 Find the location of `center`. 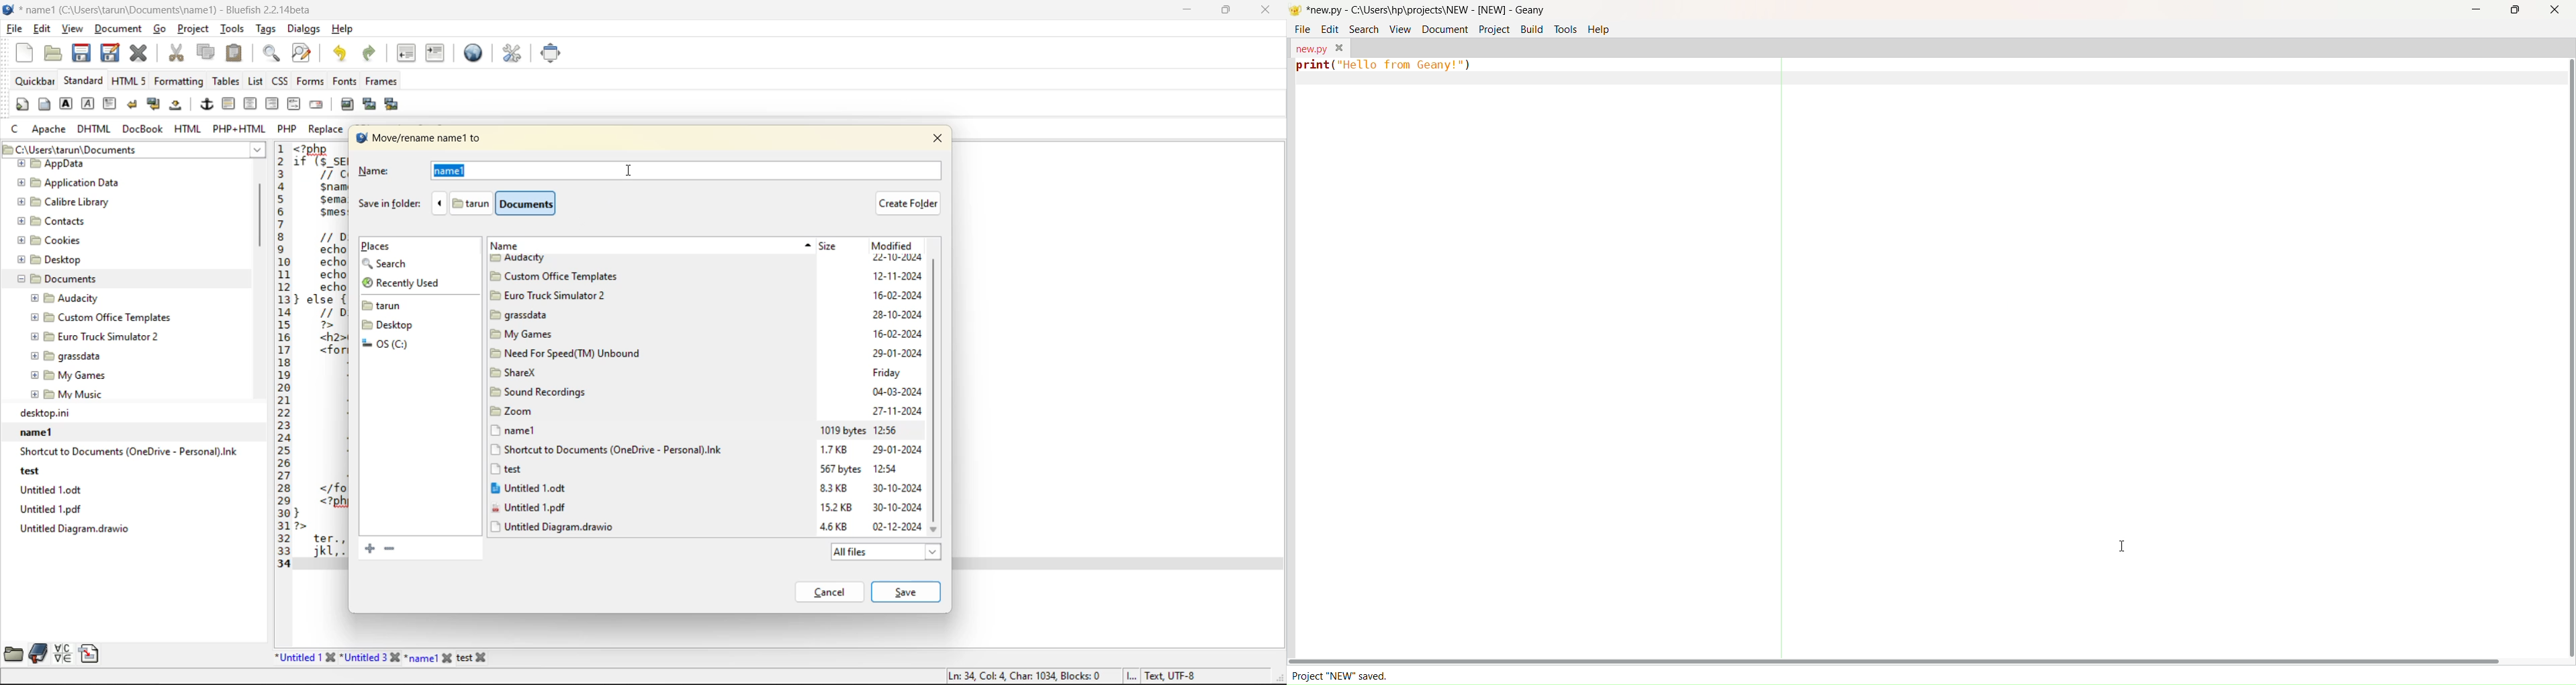

center is located at coordinates (249, 105).